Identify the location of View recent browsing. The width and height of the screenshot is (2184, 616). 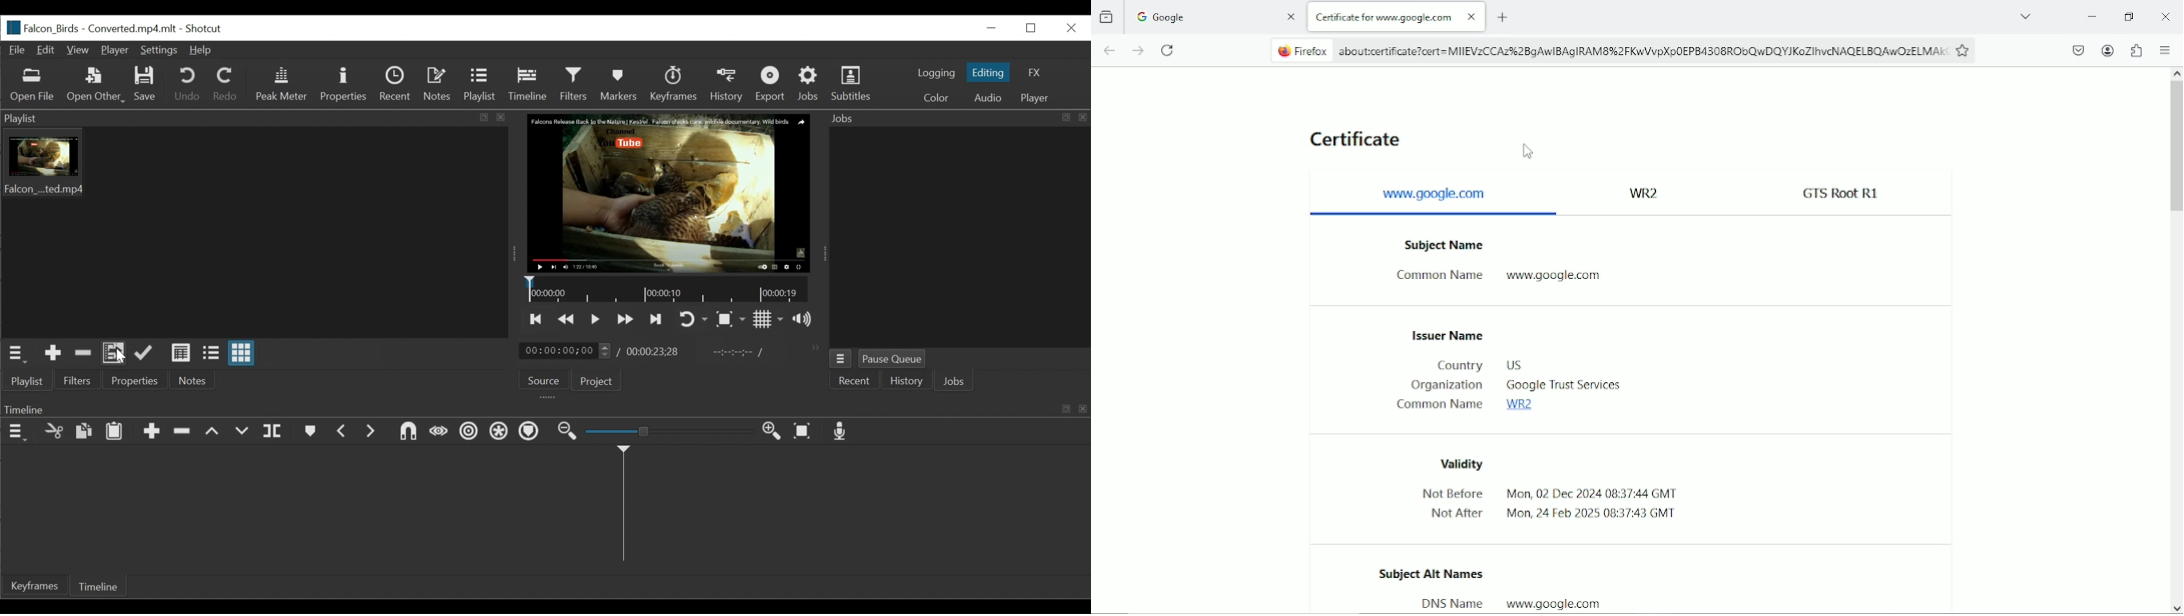
(1107, 15).